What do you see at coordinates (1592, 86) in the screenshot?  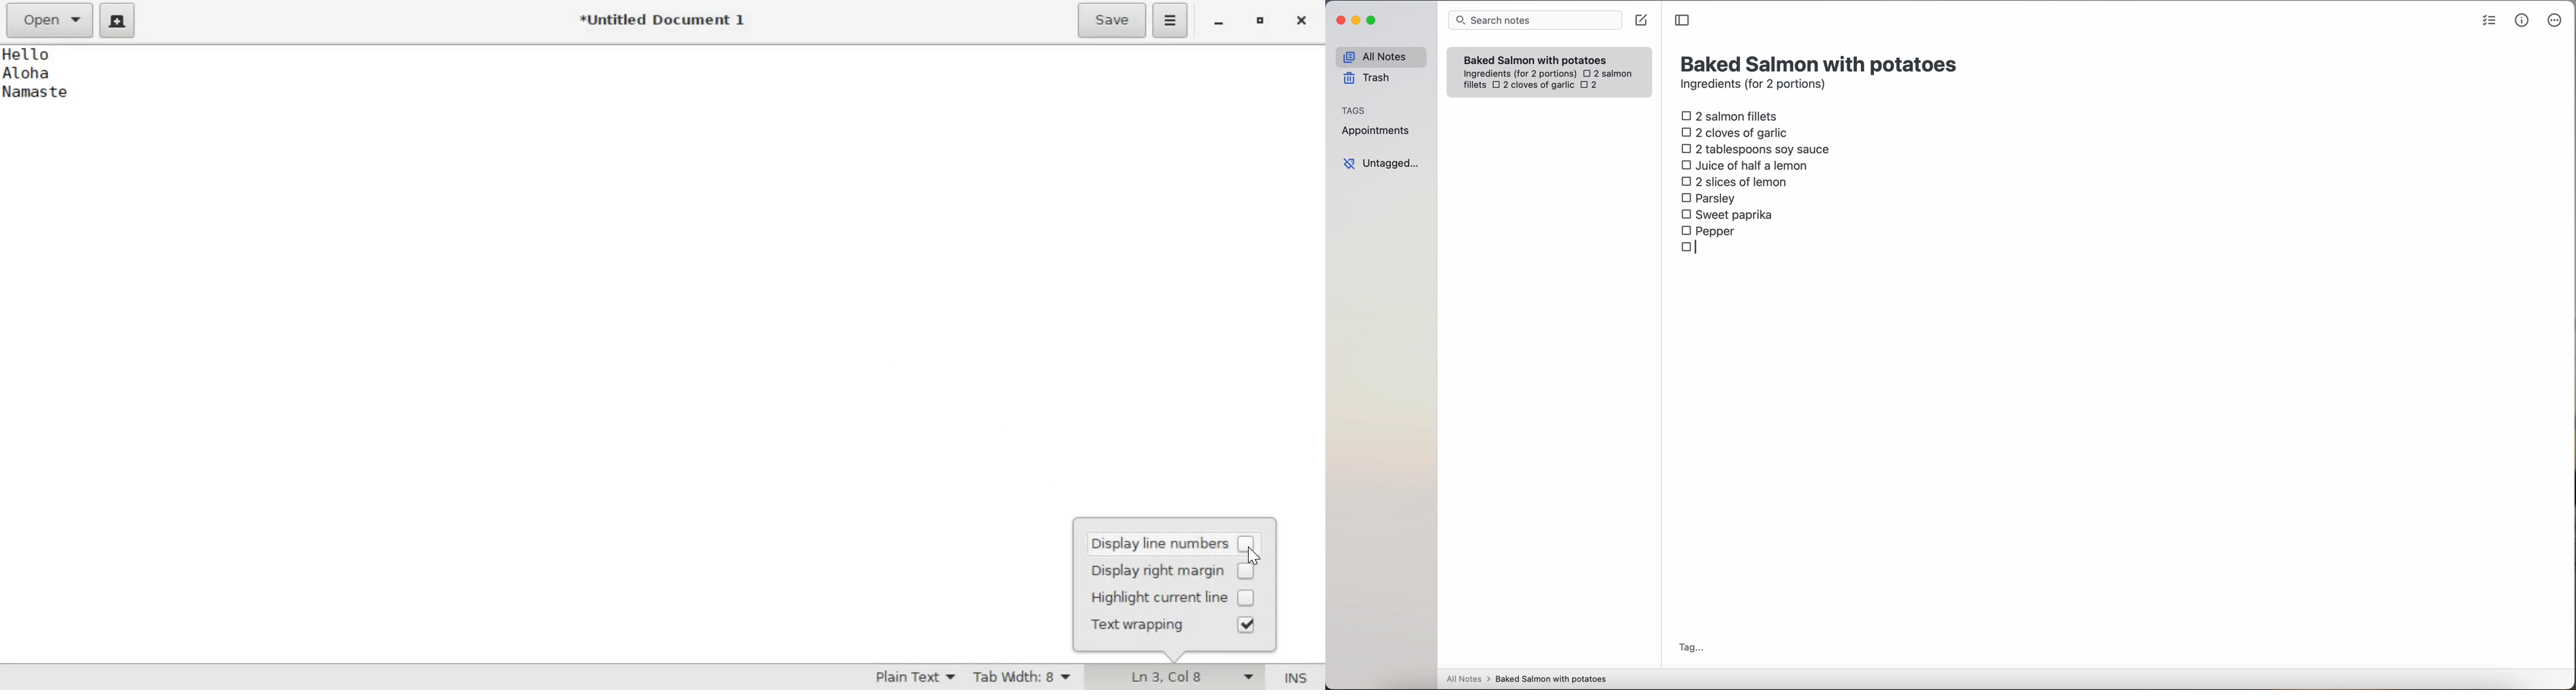 I see `2 ` at bounding box center [1592, 86].